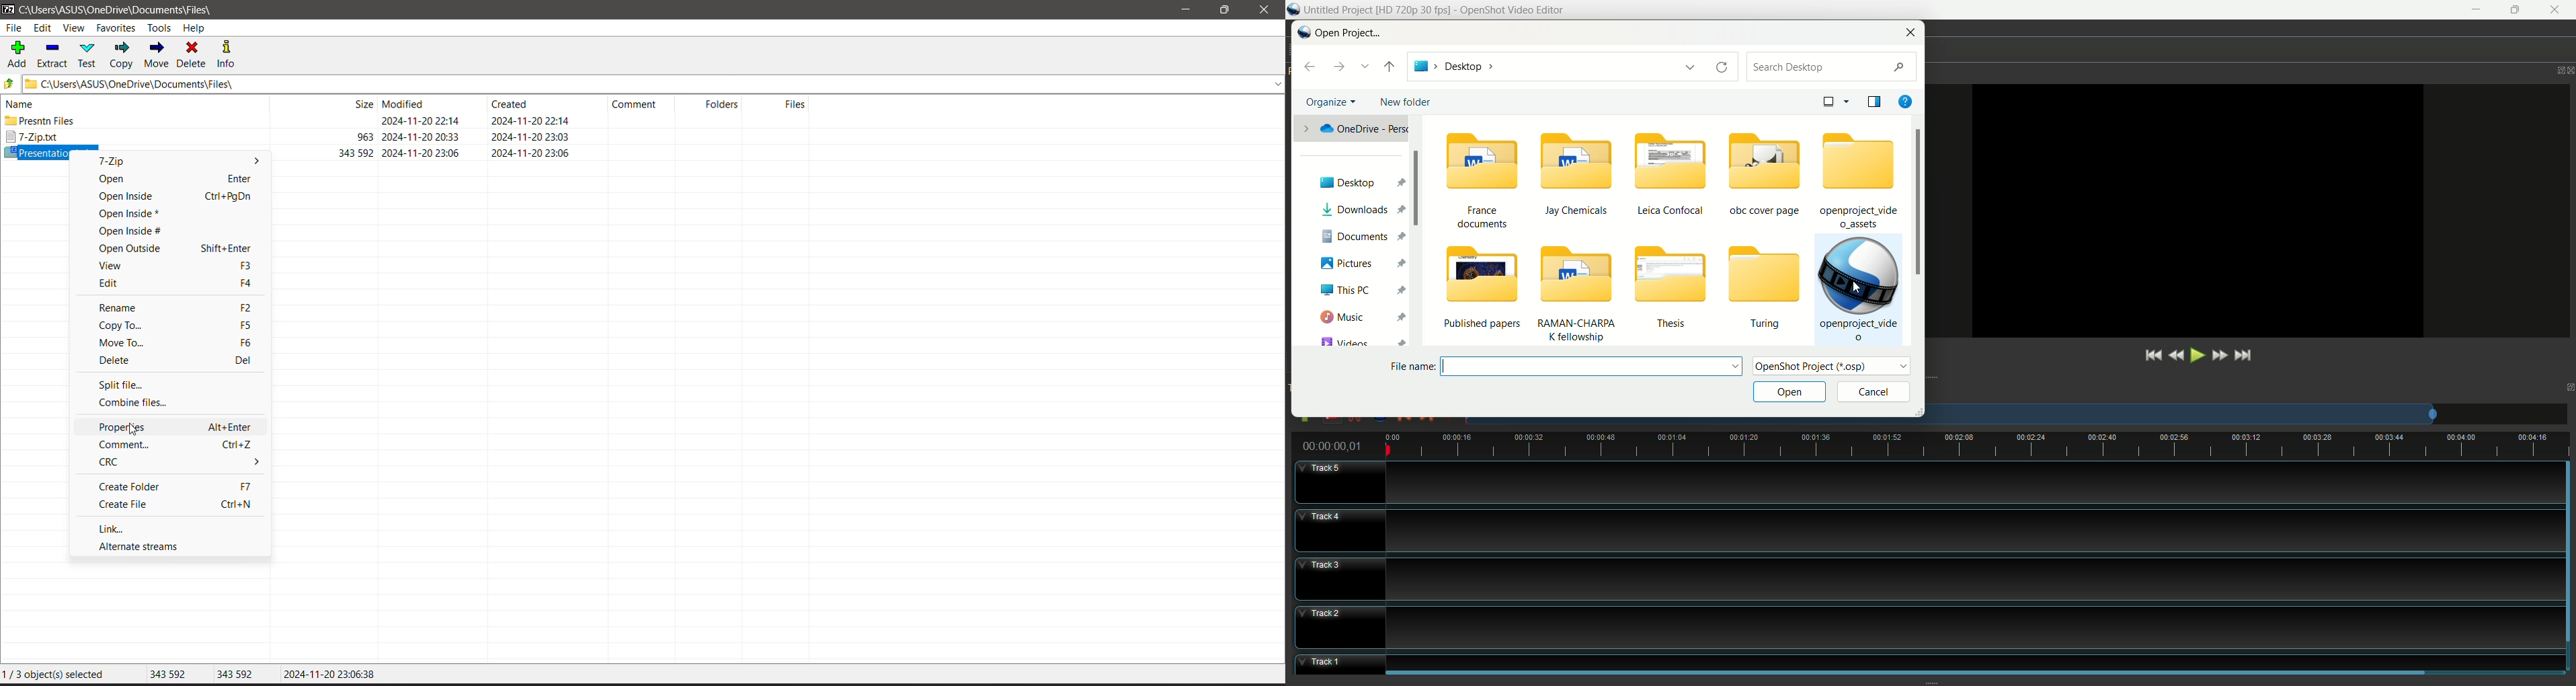  I want to click on preview pane, so click(1874, 101).